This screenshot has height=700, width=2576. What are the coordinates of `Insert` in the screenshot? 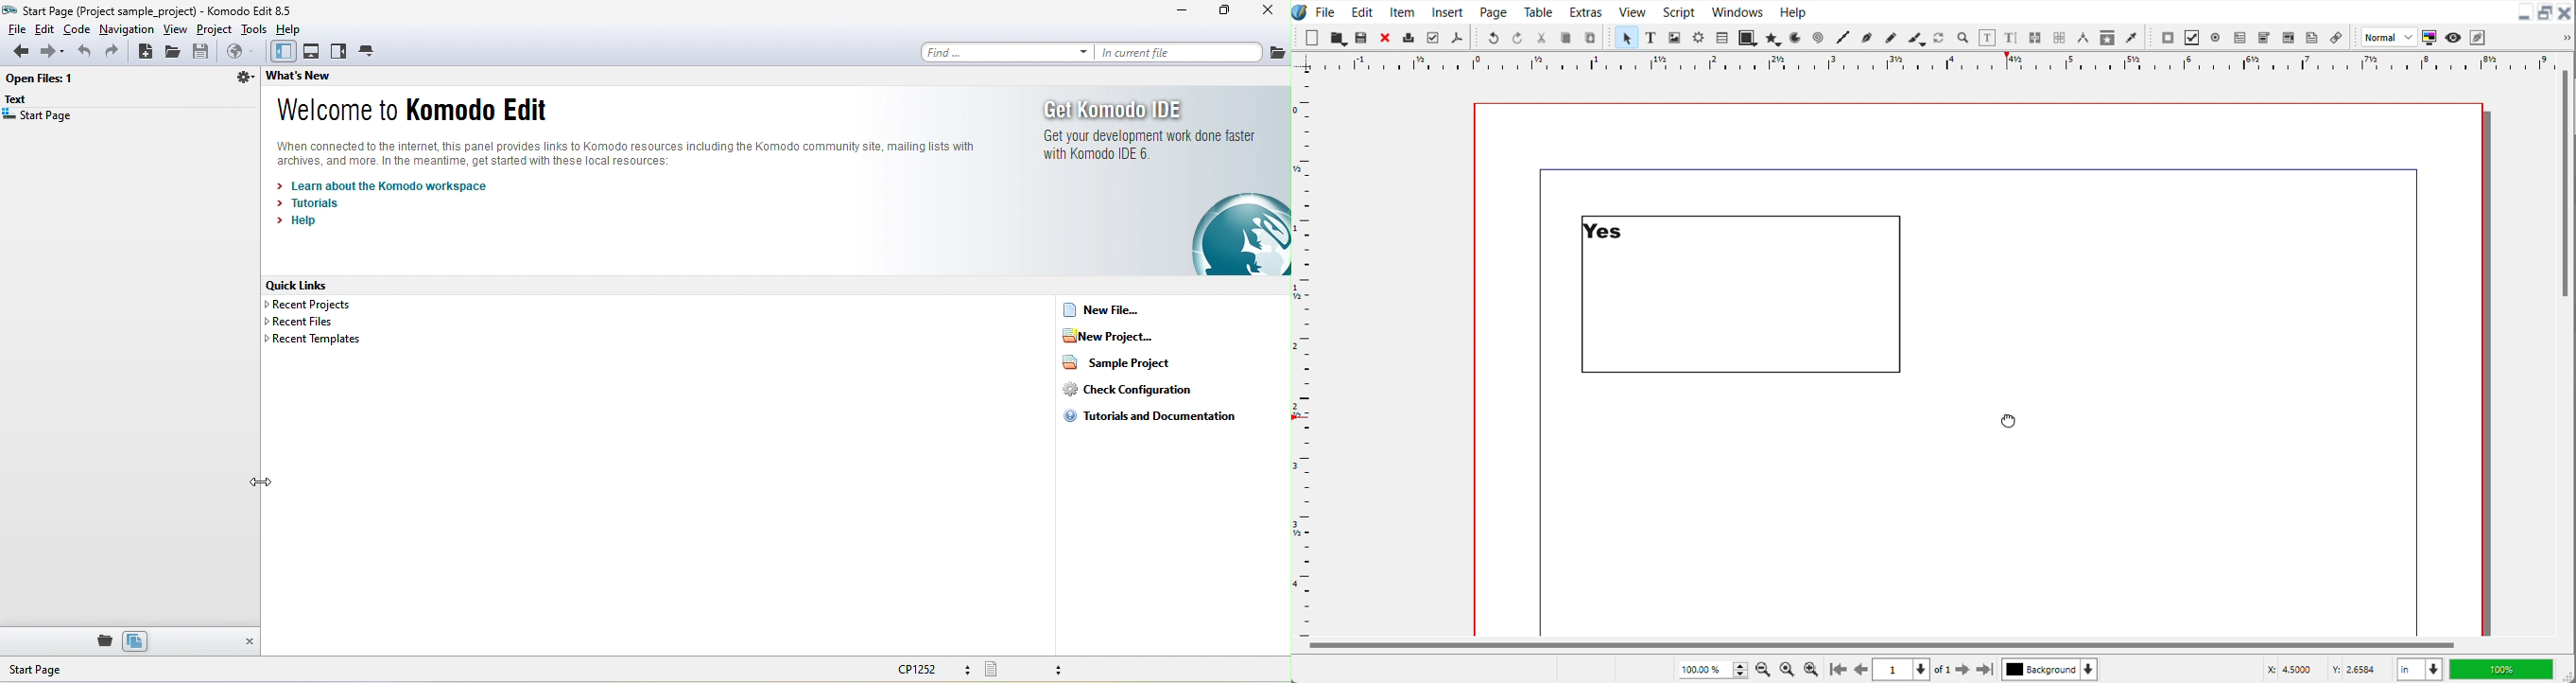 It's located at (1449, 11).